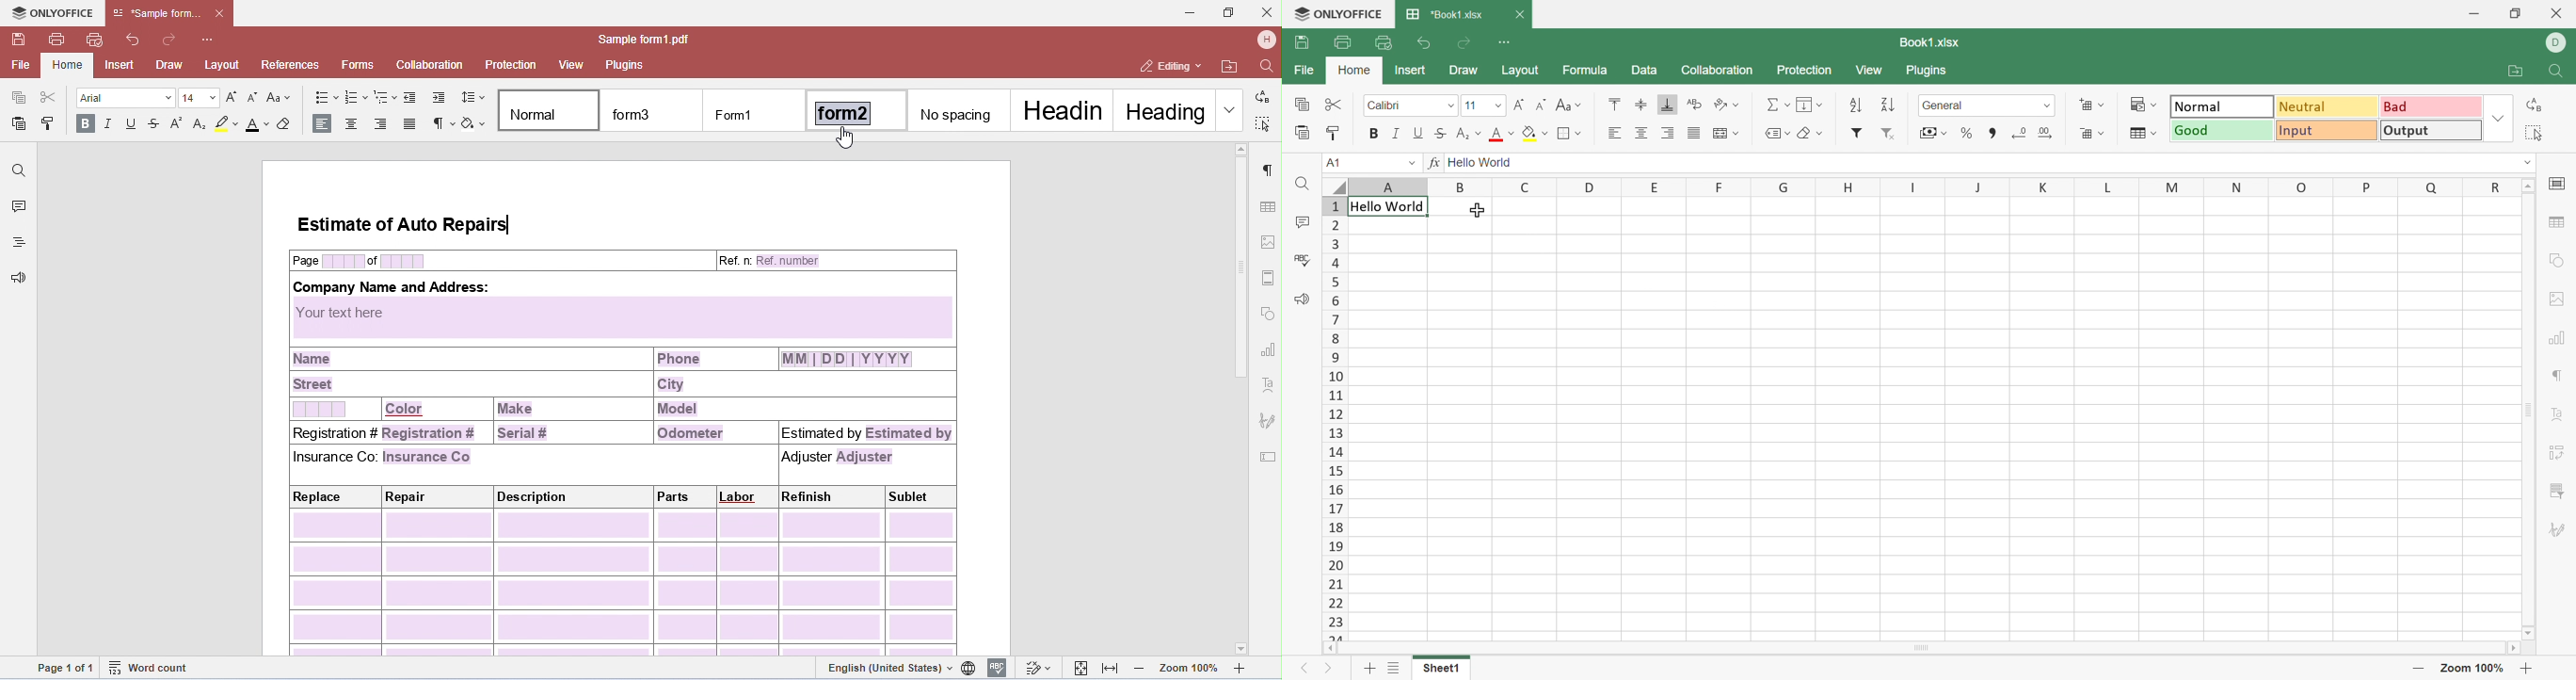 The image size is (2576, 700). Describe the element at coordinates (2559, 42) in the screenshot. I see `ELL` at that location.